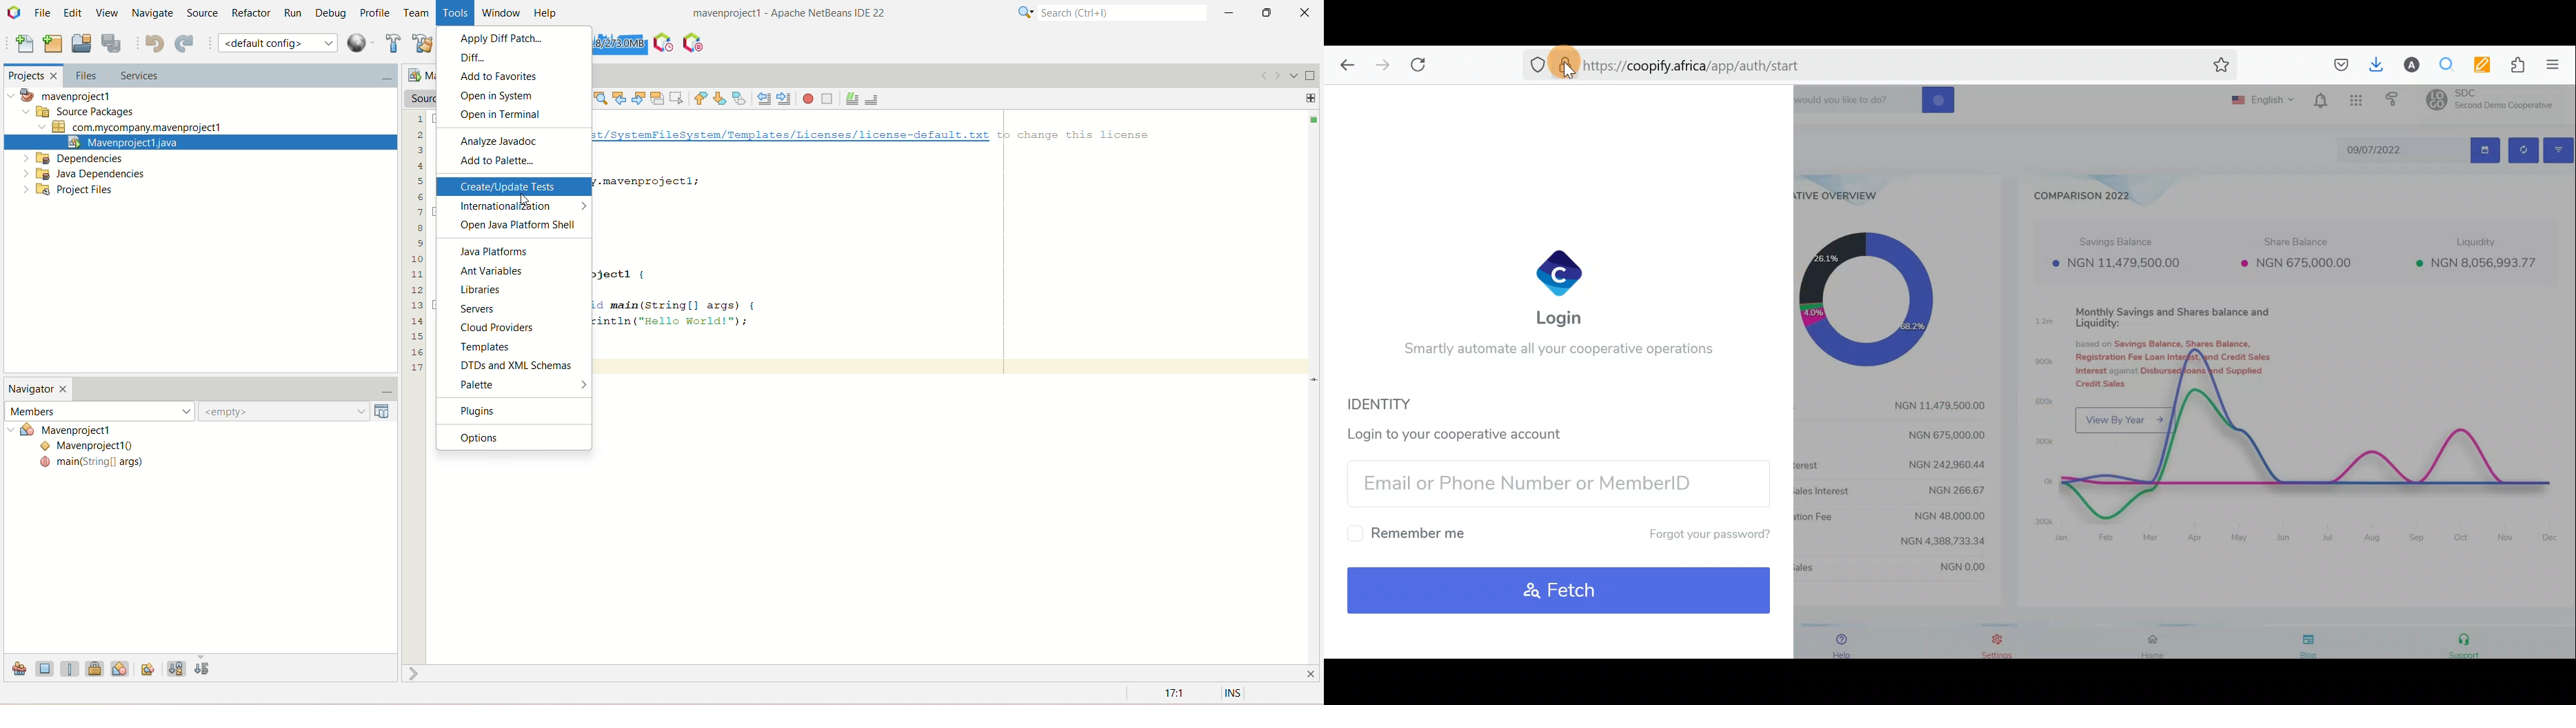 This screenshot has height=728, width=2576. I want to click on dependencies, so click(72, 159).